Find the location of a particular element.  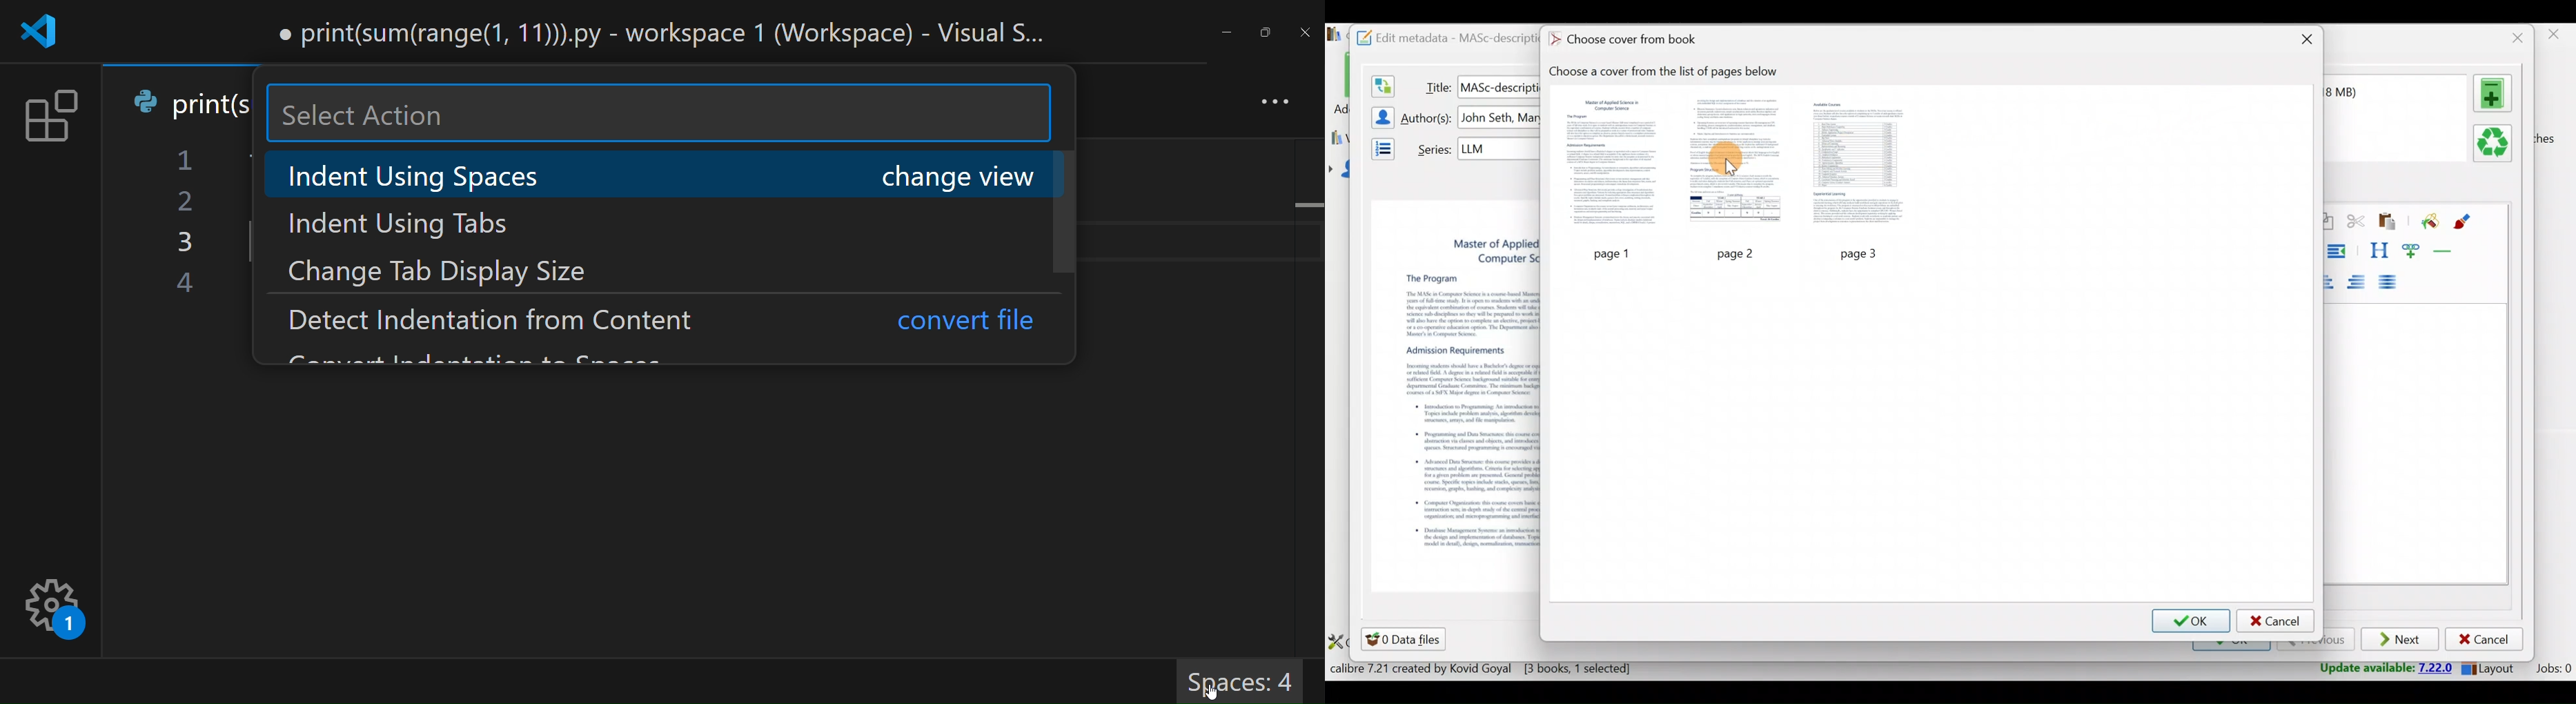

Cancel is located at coordinates (2484, 639).